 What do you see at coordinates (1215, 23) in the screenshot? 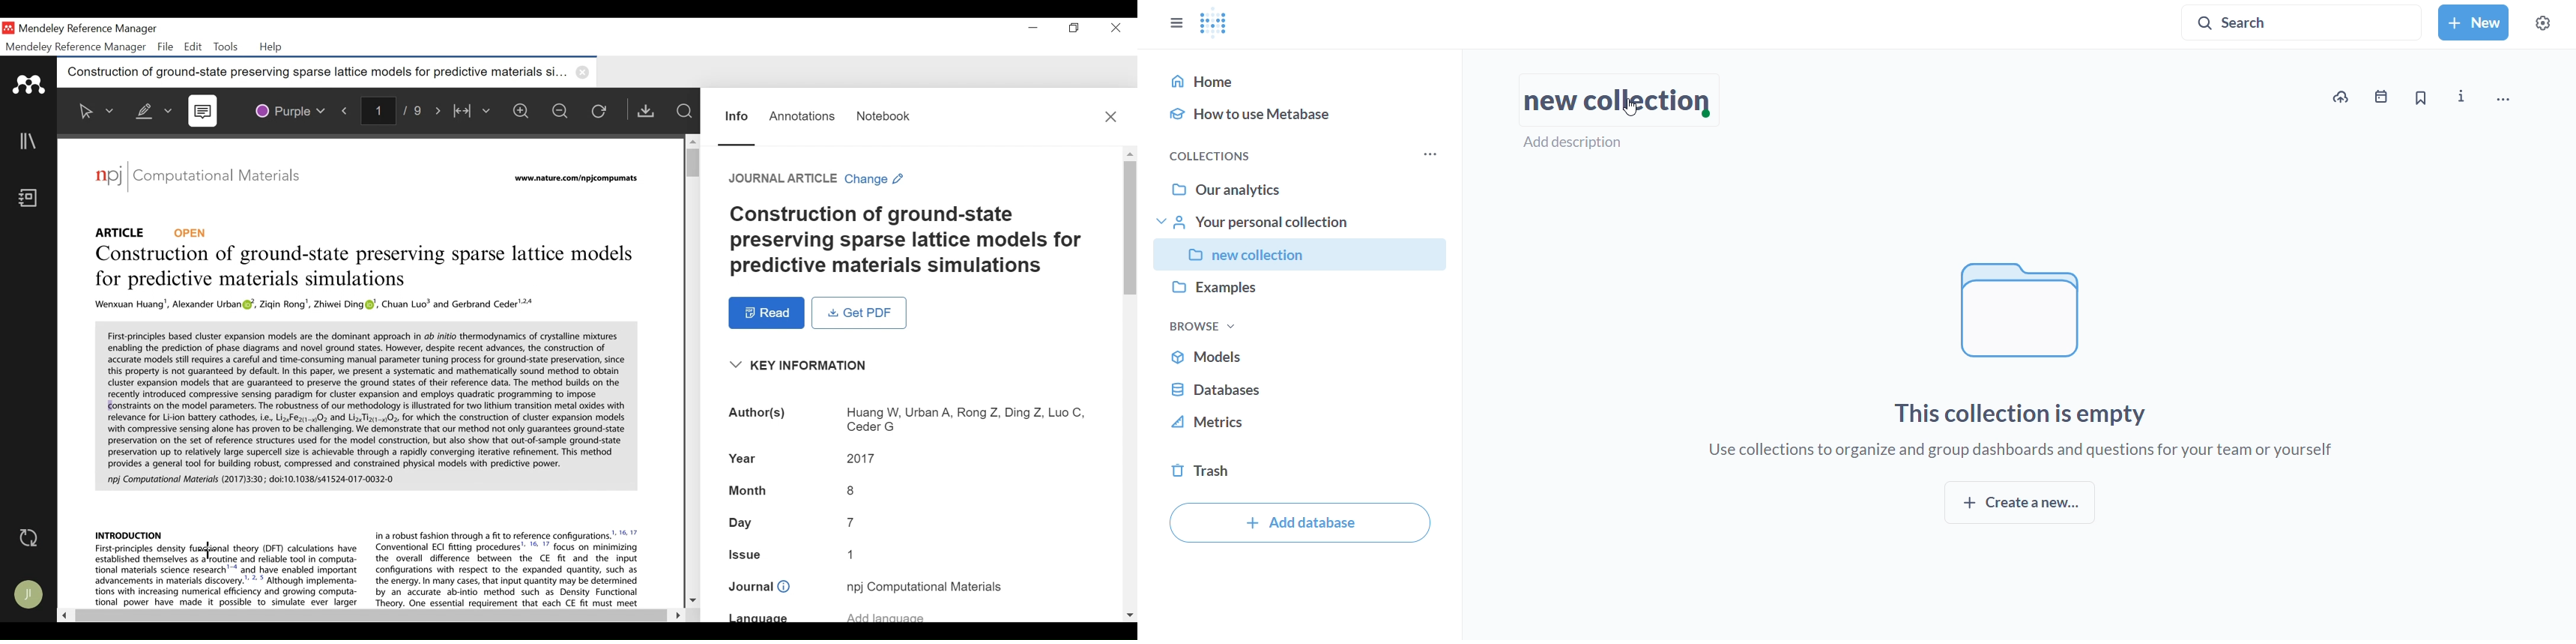
I see `metabase logo` at bounding box center [1215, 23].